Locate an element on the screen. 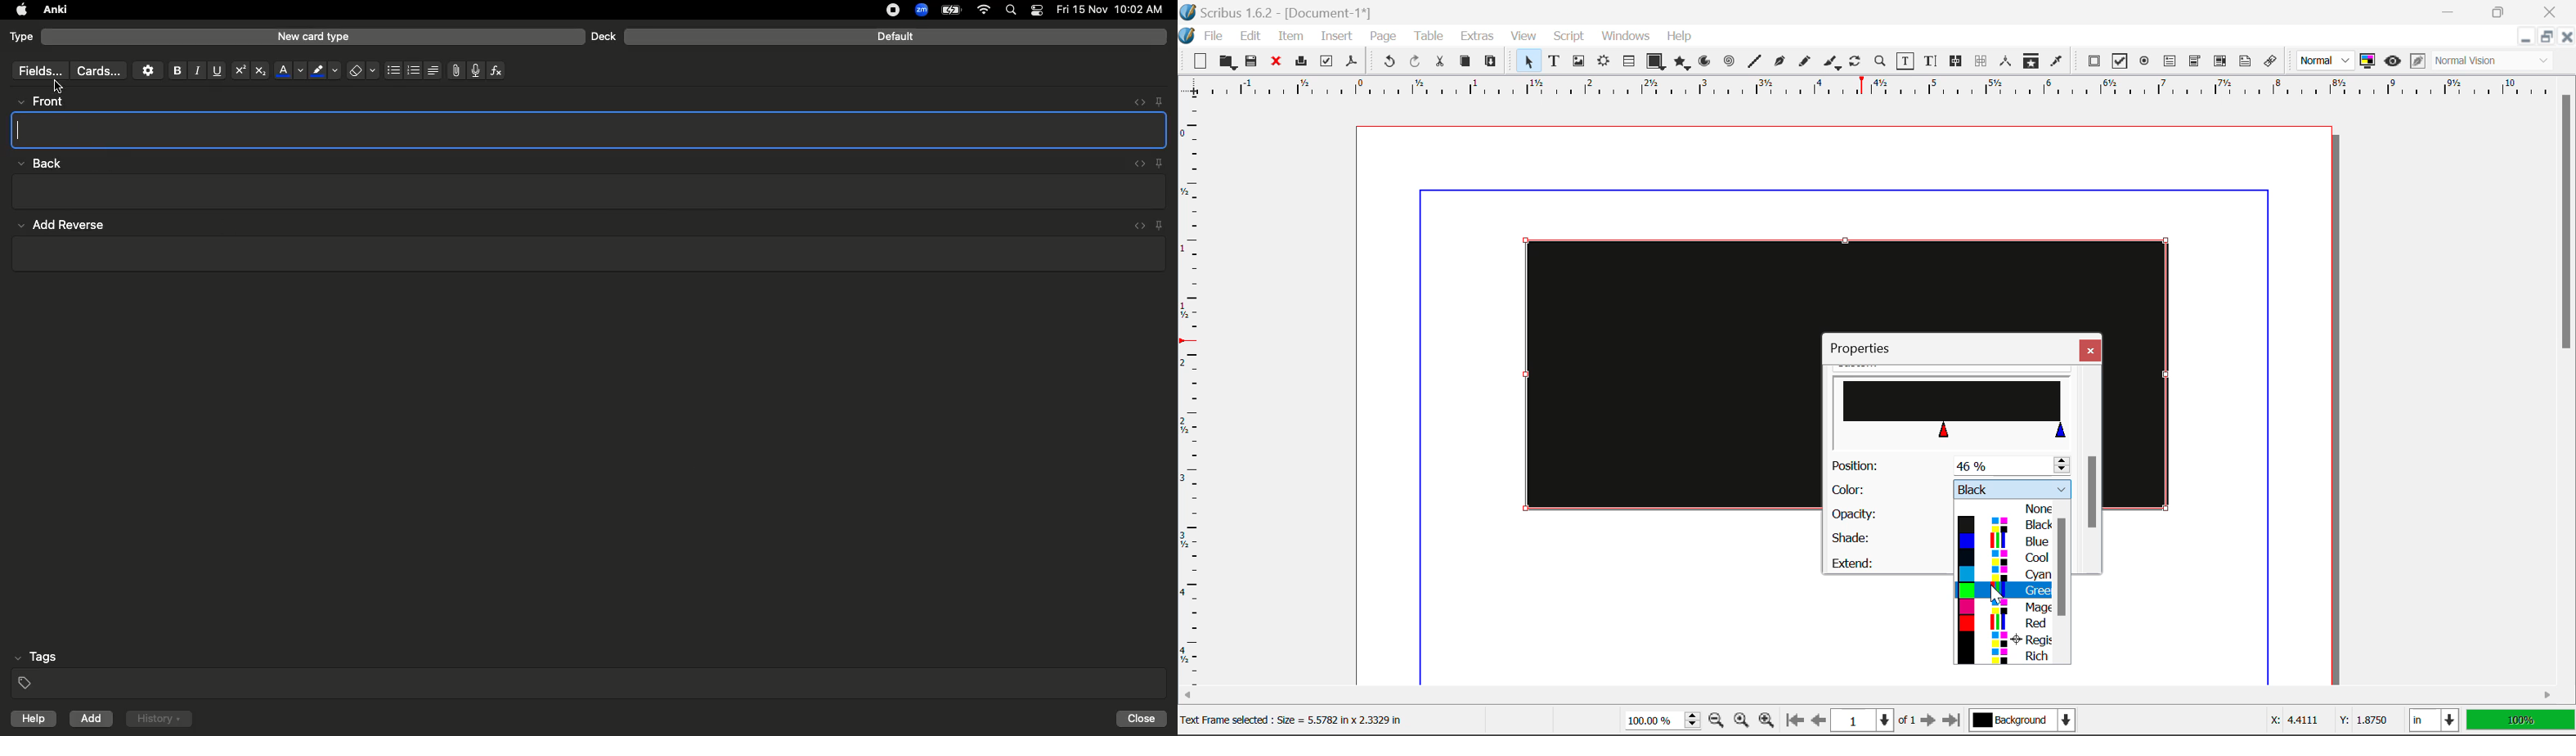 This screenshot has width=2576, height=756. Minimize is located at coordinates (2545, 36).